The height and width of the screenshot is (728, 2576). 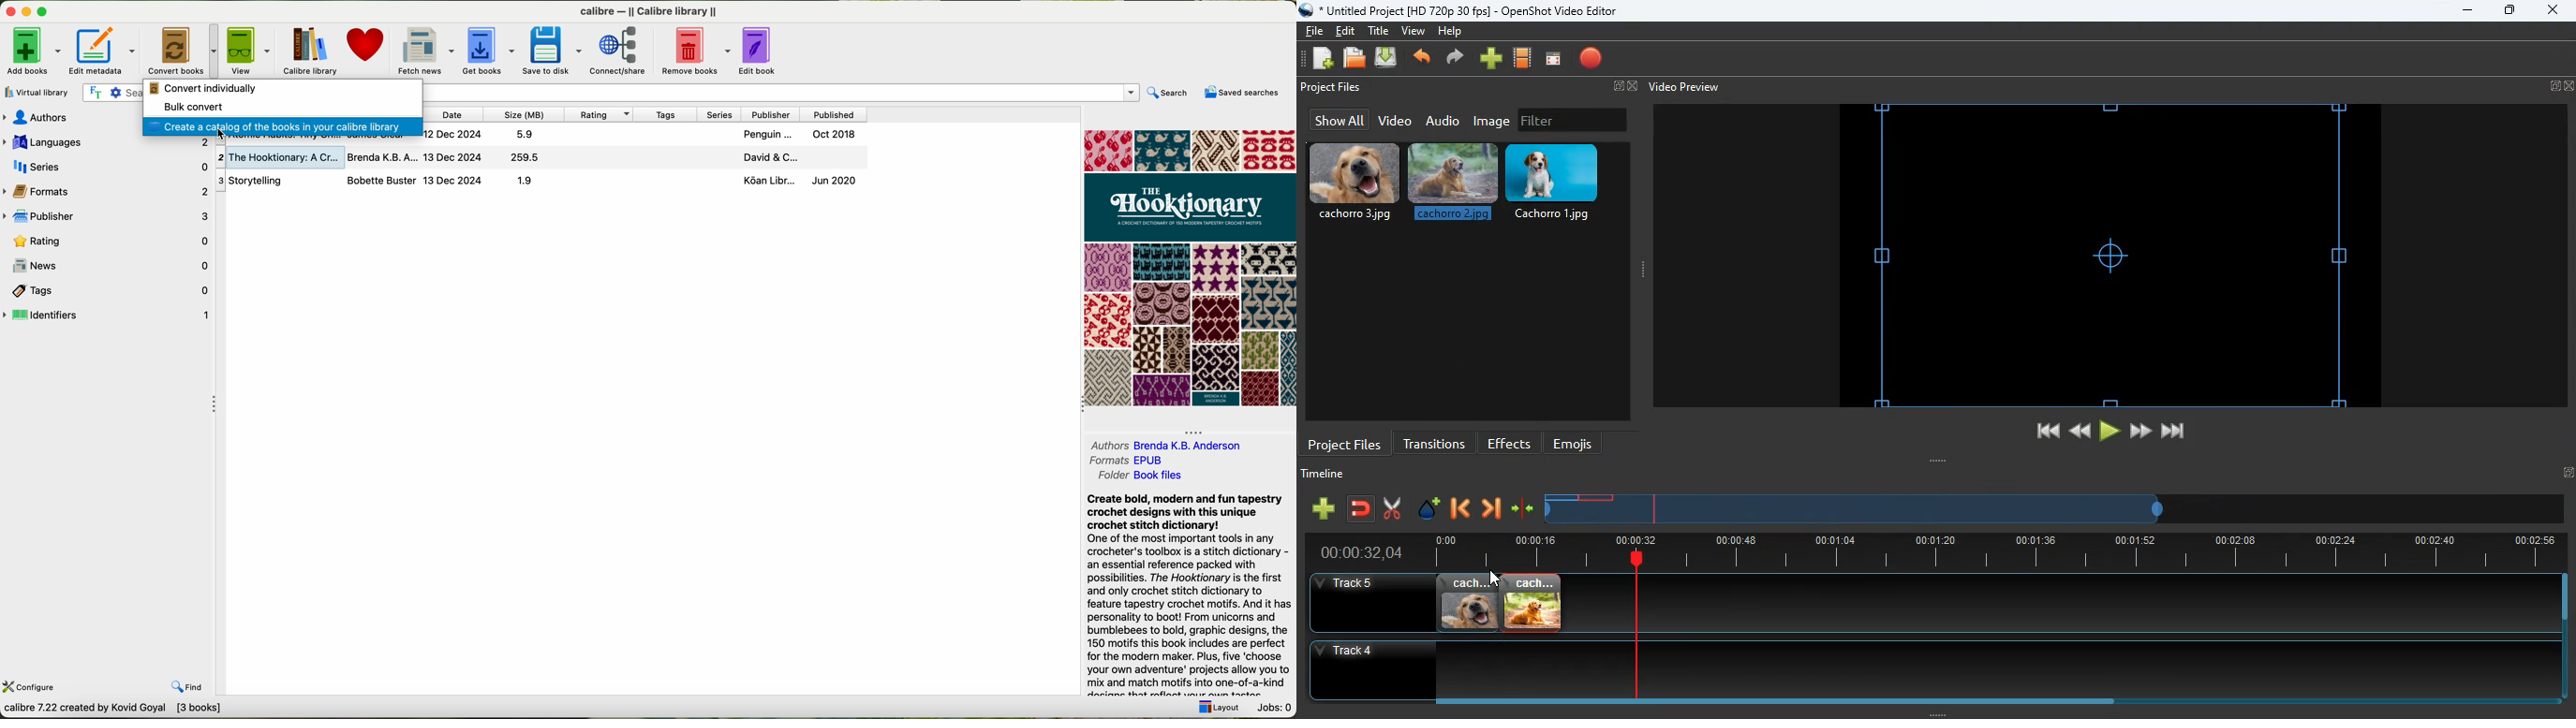 I want to click on book cover preview, so click(x=1193, y=268).